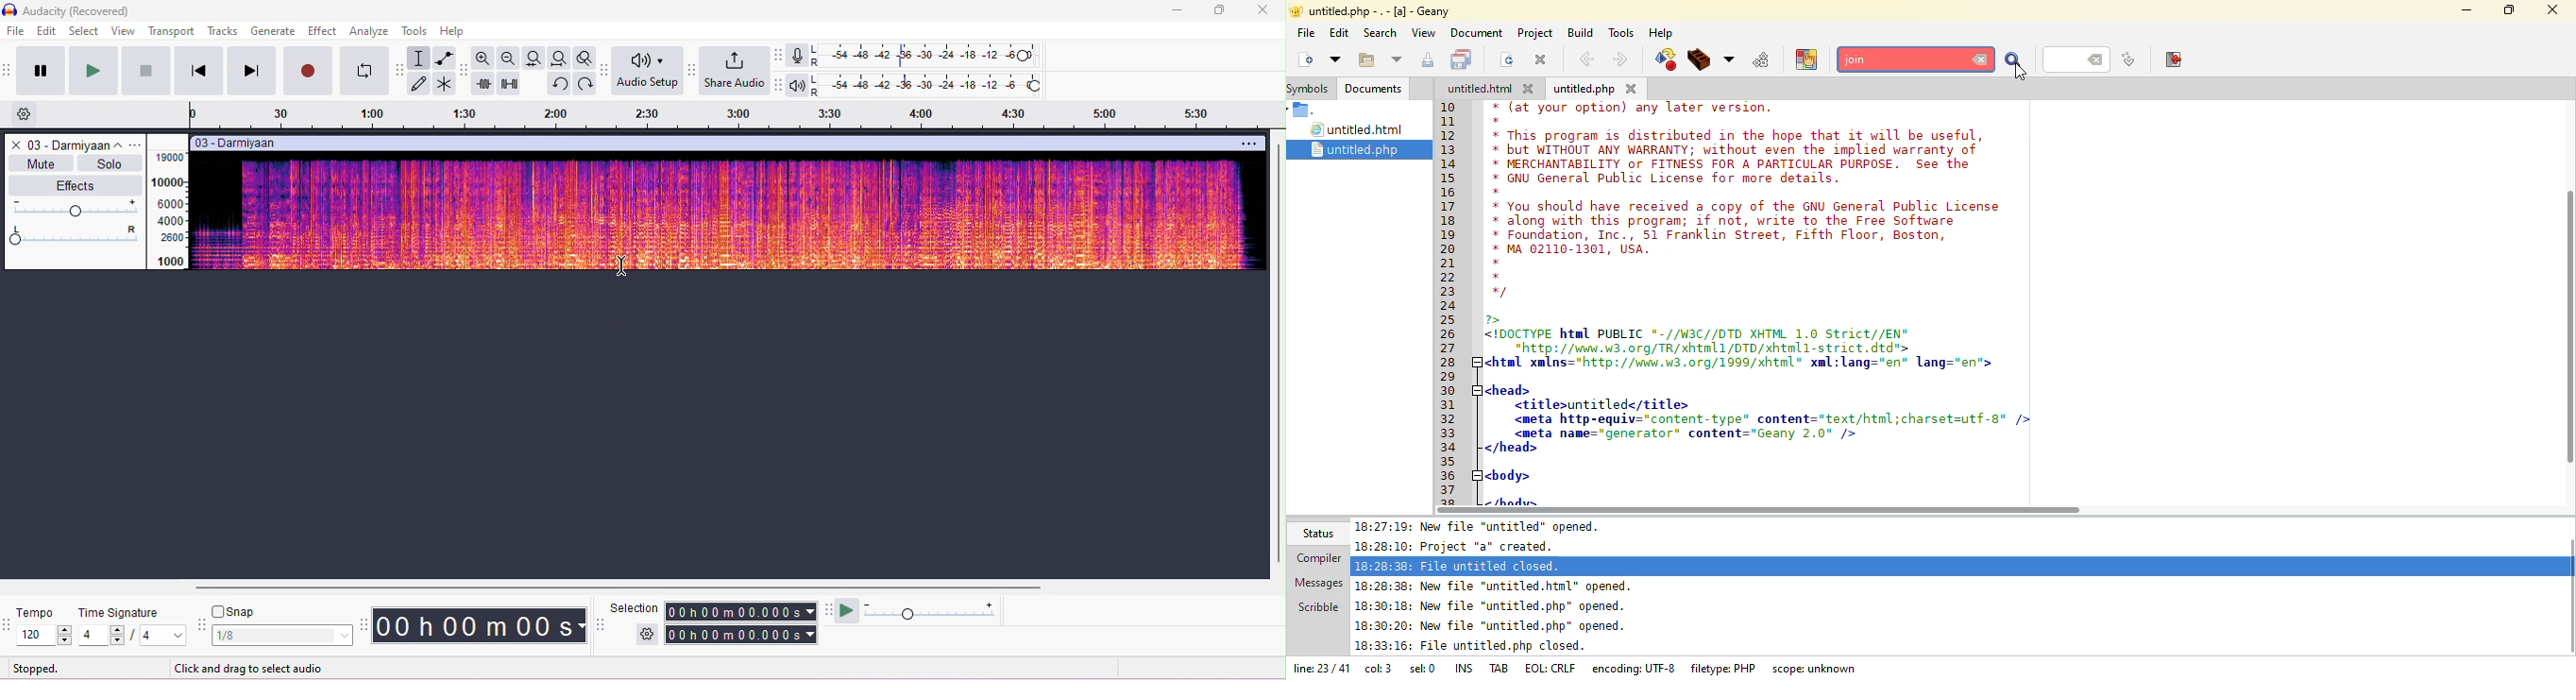 The width and height of the screenshot is (2576, 700). Describe the element at coordinates (38, 70) in the screenshot. I see `pause` at that location.